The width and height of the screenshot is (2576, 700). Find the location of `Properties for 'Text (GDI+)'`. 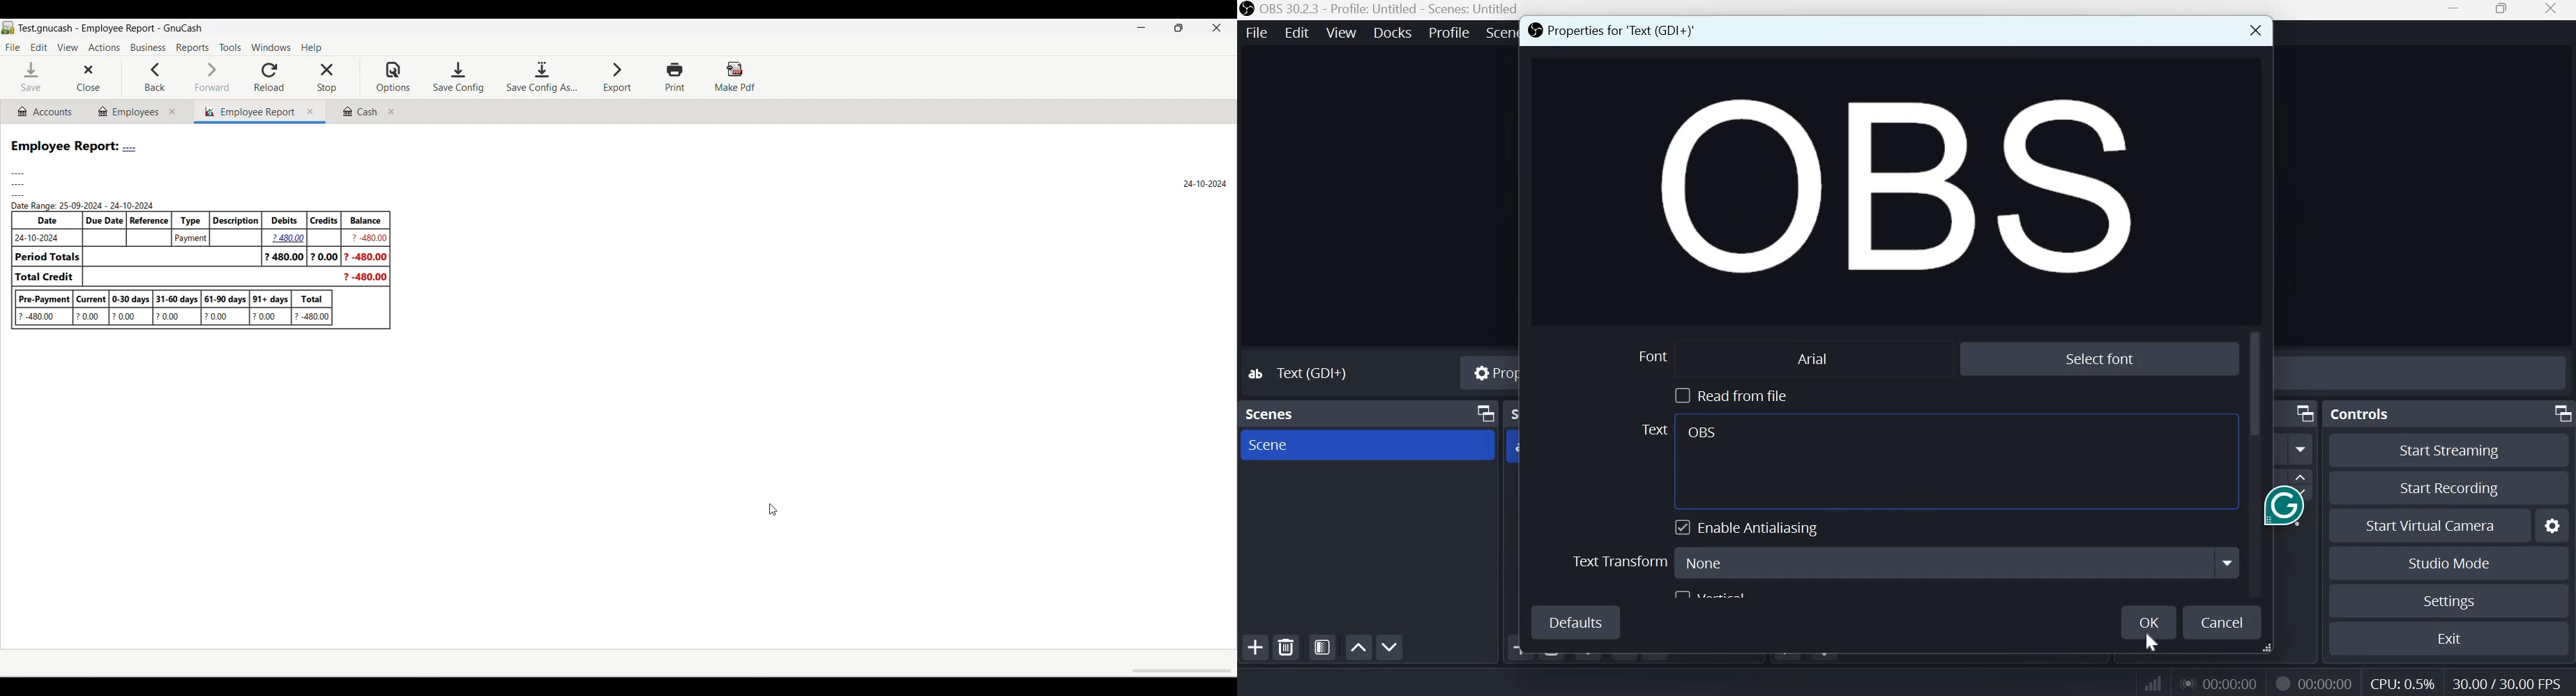

Properties for 'Text (GDI+)' is located at coordinates (1616, 29).